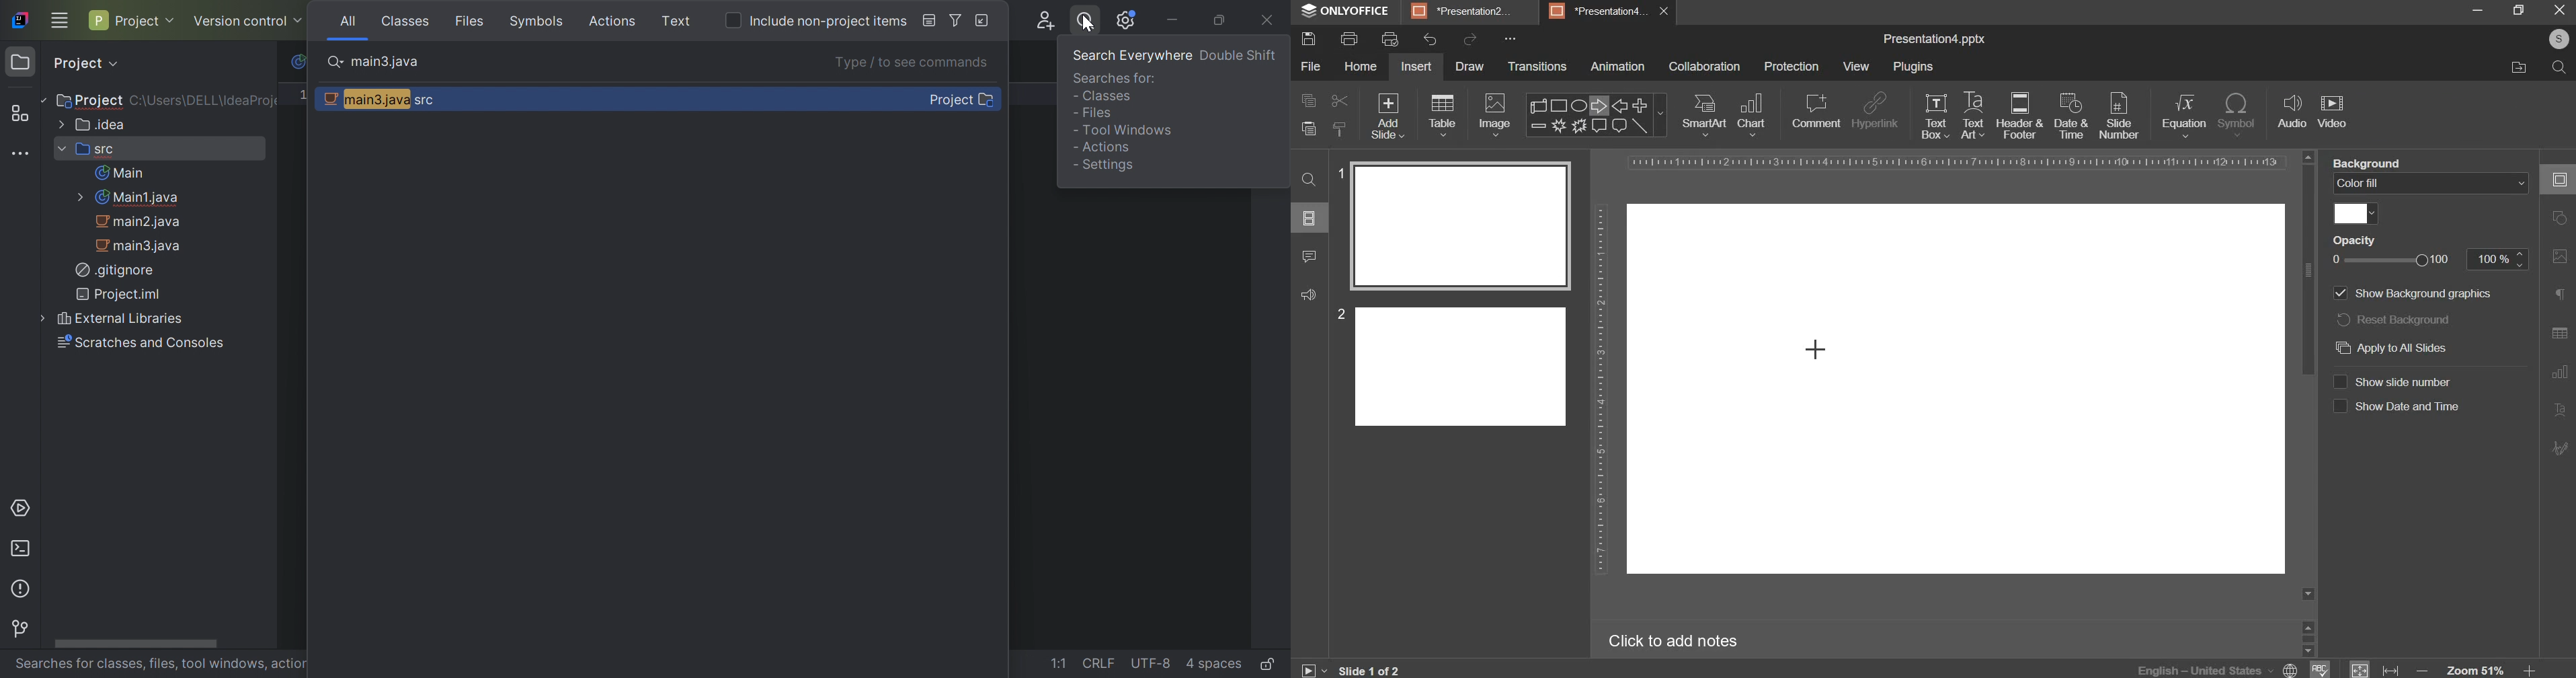  Describe the element at coordinates (1337, 100) in the screenshot. I see `cut` at that location.